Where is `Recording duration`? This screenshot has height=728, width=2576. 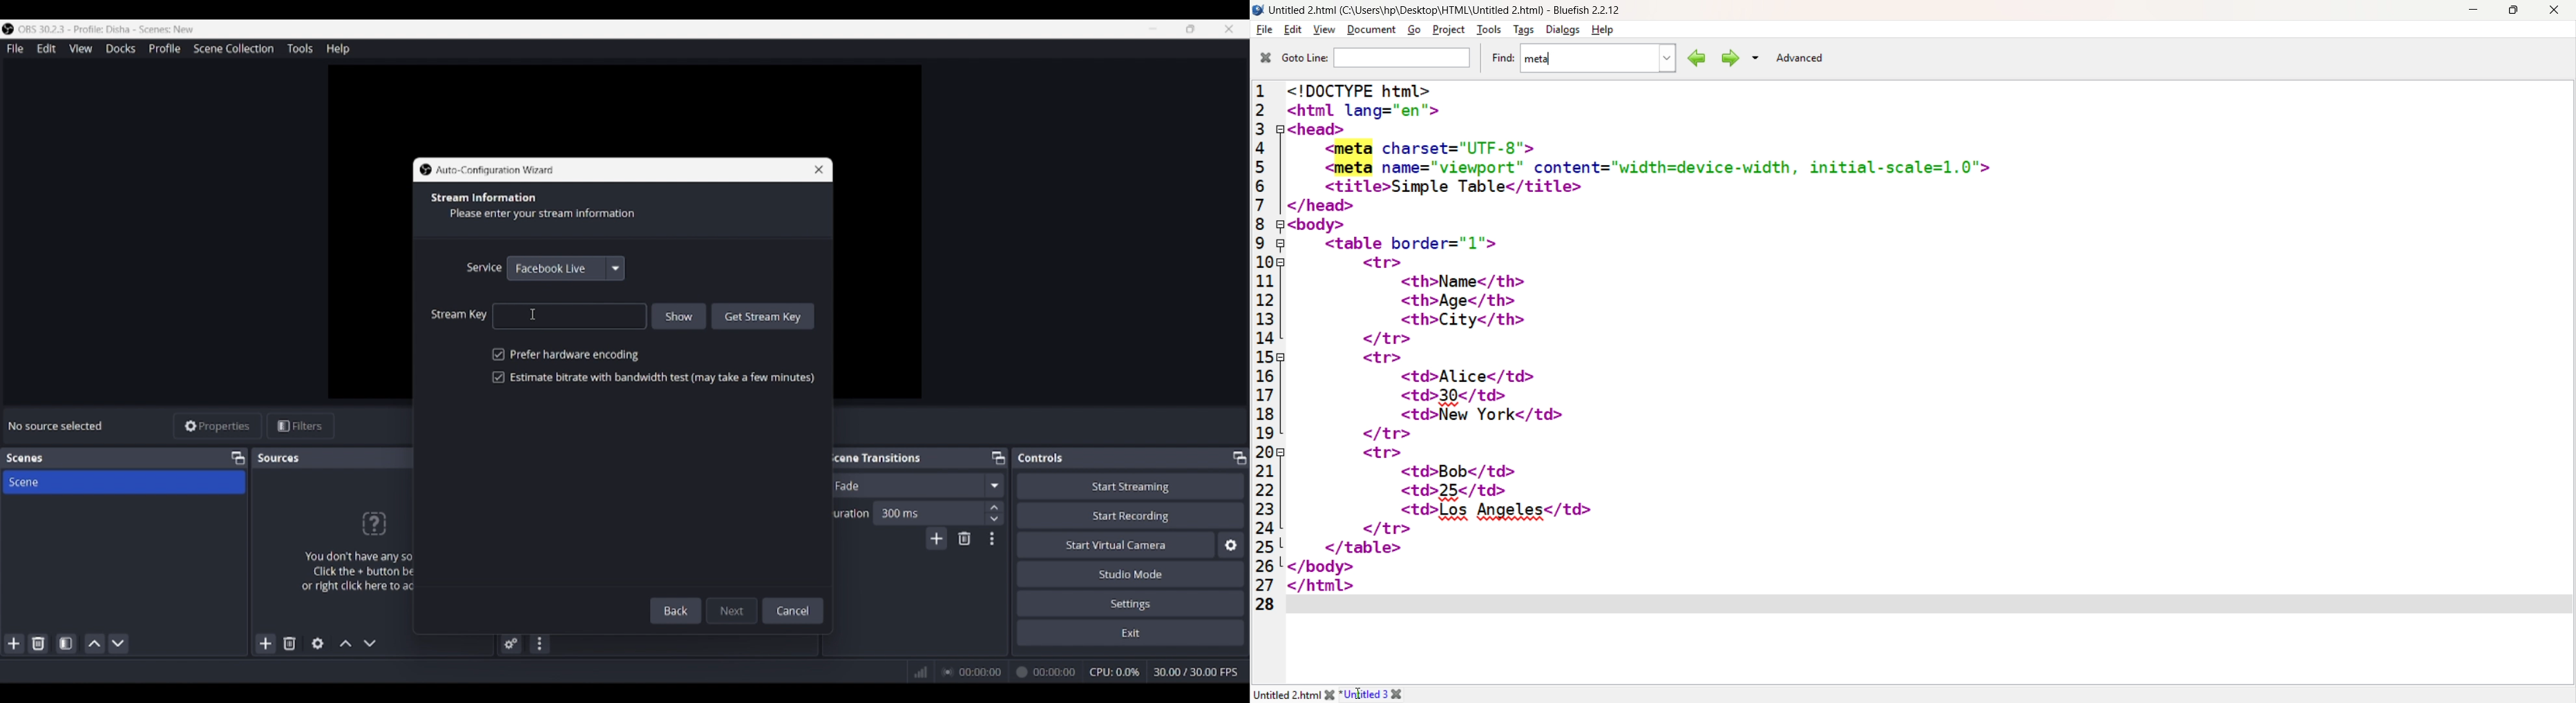 Recording duration is located at coordinates (1009, 672).